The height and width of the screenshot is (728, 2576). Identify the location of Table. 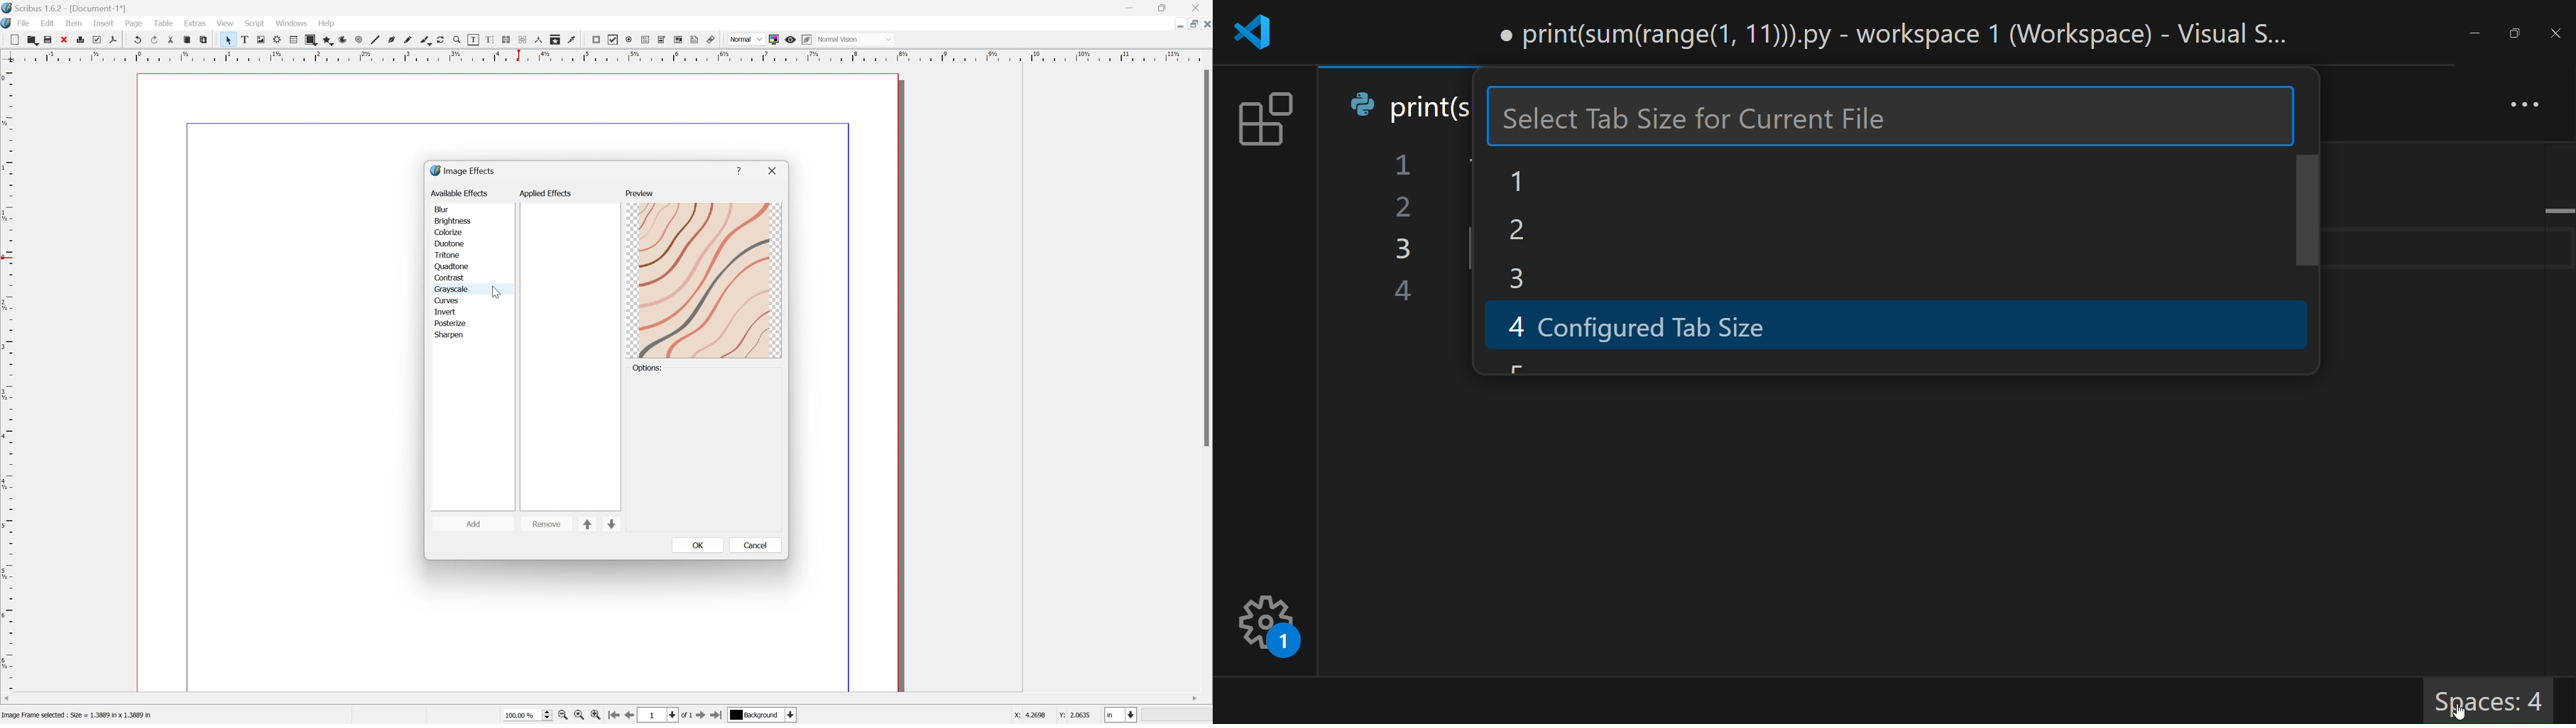
(297, 40).